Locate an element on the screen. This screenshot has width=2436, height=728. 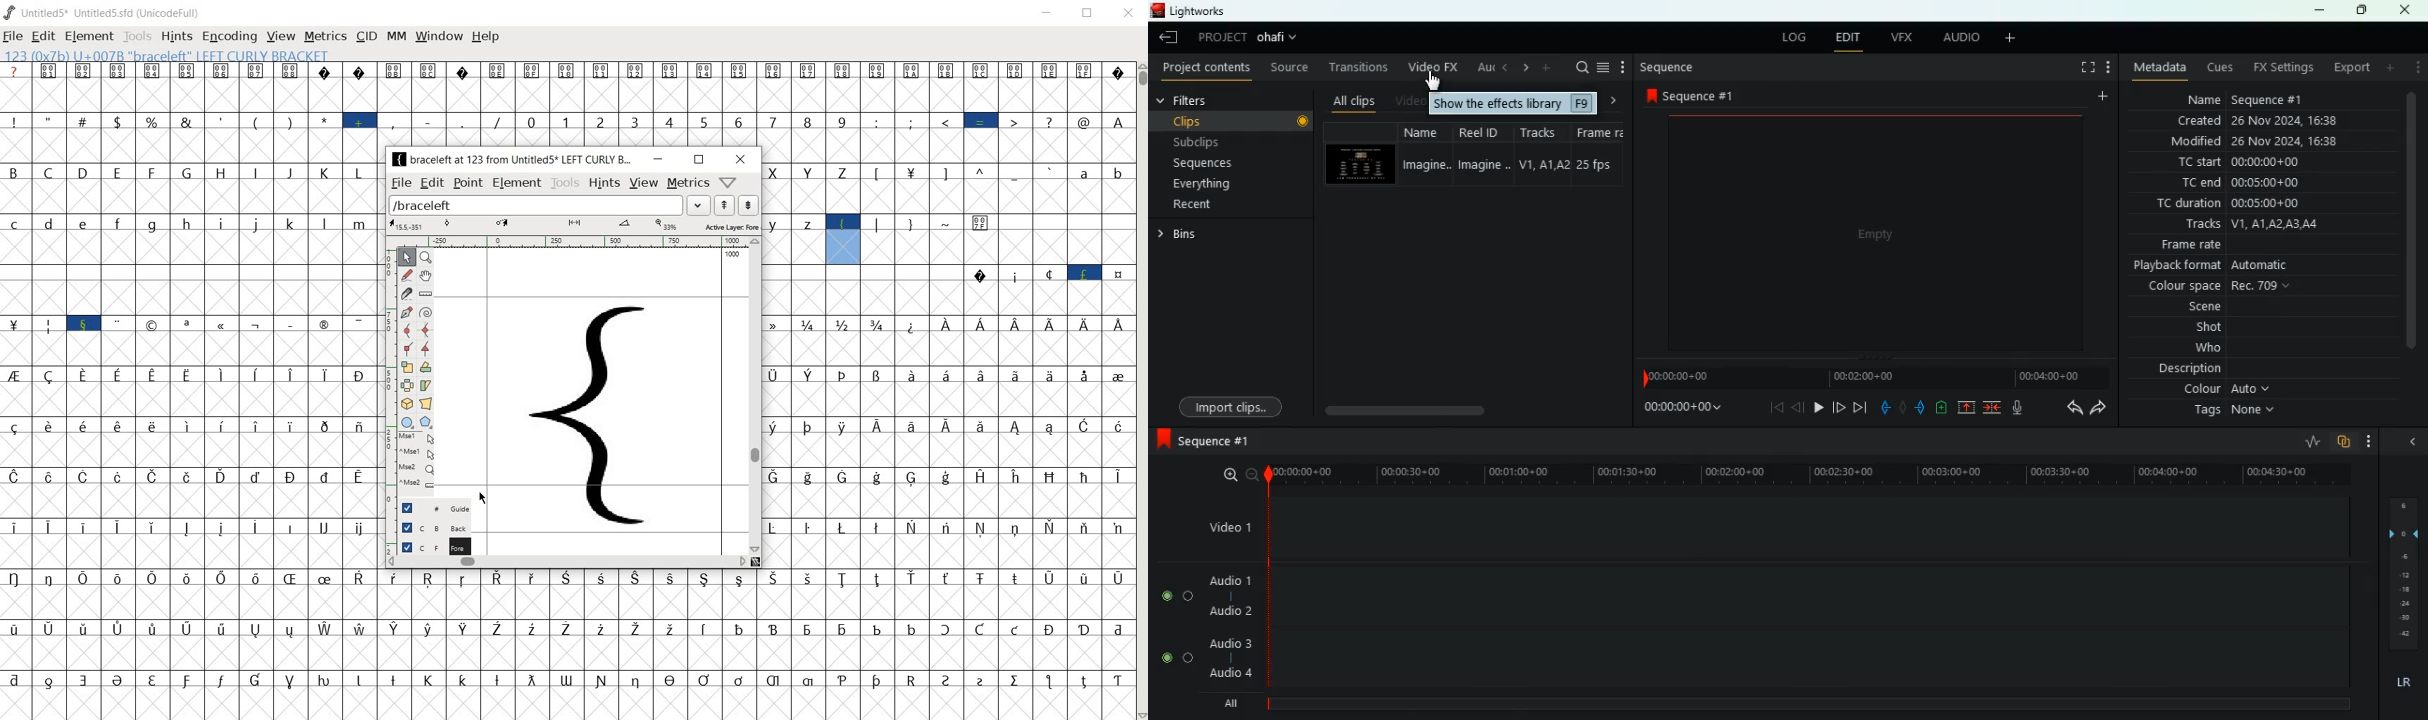
recent is located at coordinates (1198, 205).